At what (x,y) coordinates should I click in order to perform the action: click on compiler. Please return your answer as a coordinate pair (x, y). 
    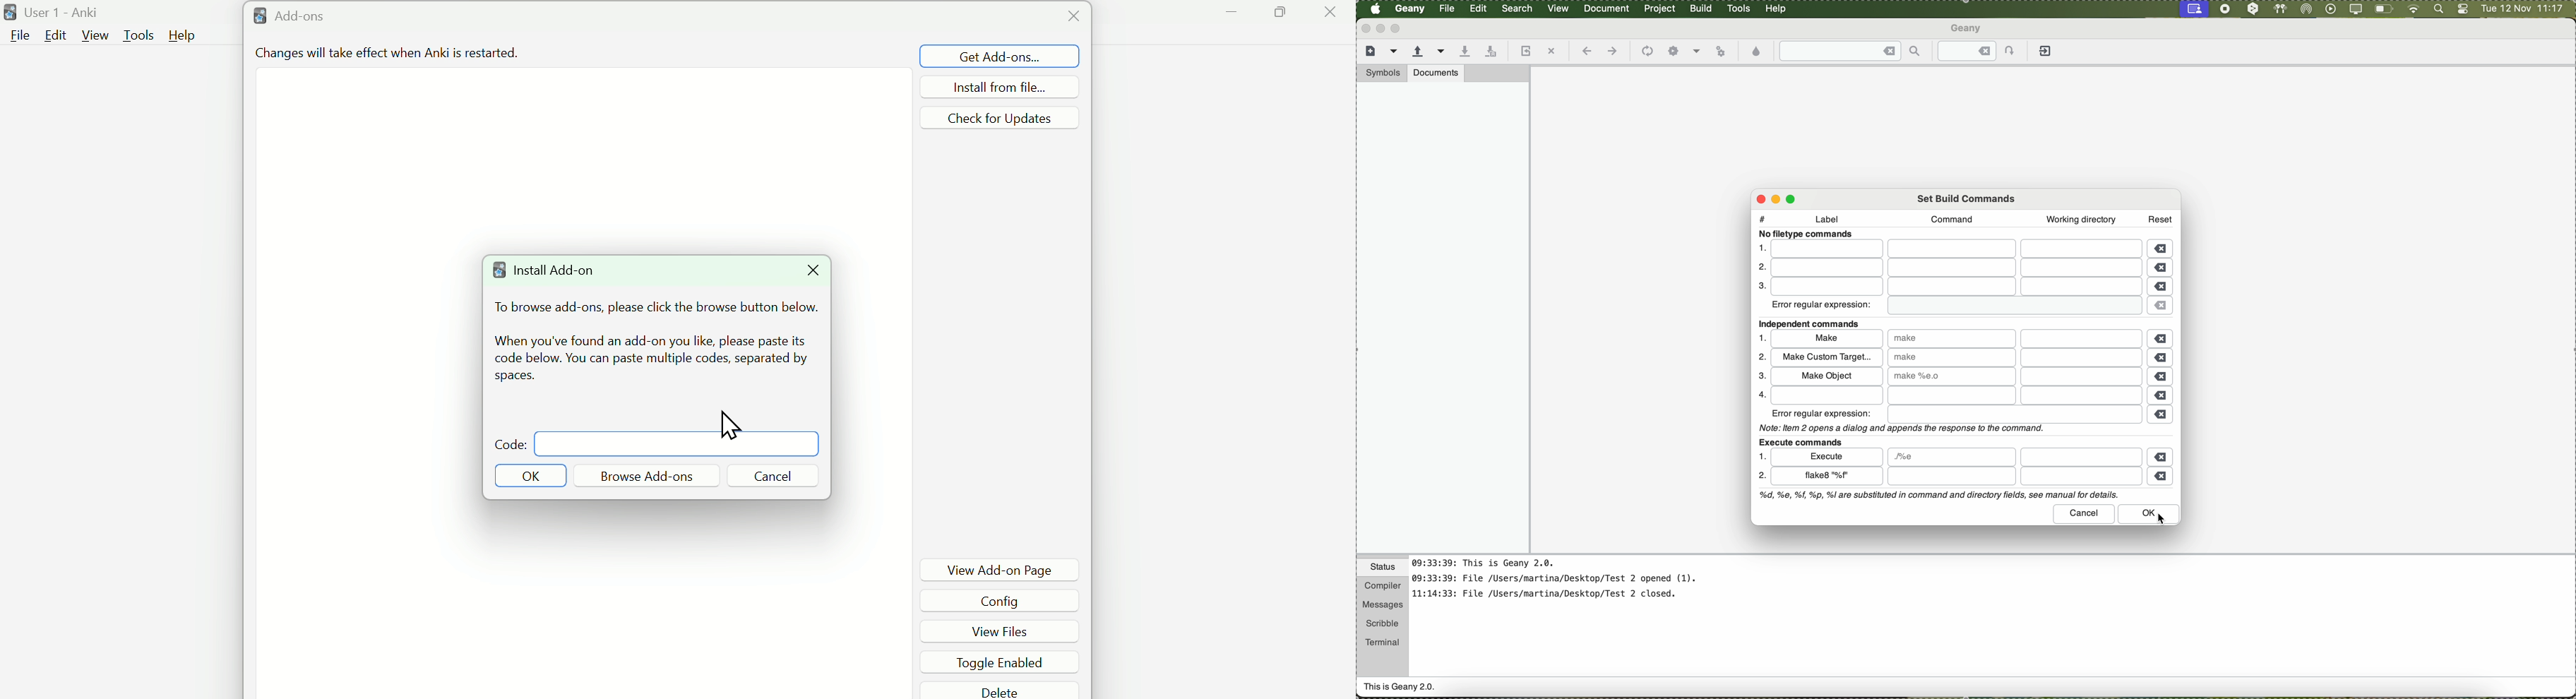
    Looking at the image, I should click on (1382, 587).